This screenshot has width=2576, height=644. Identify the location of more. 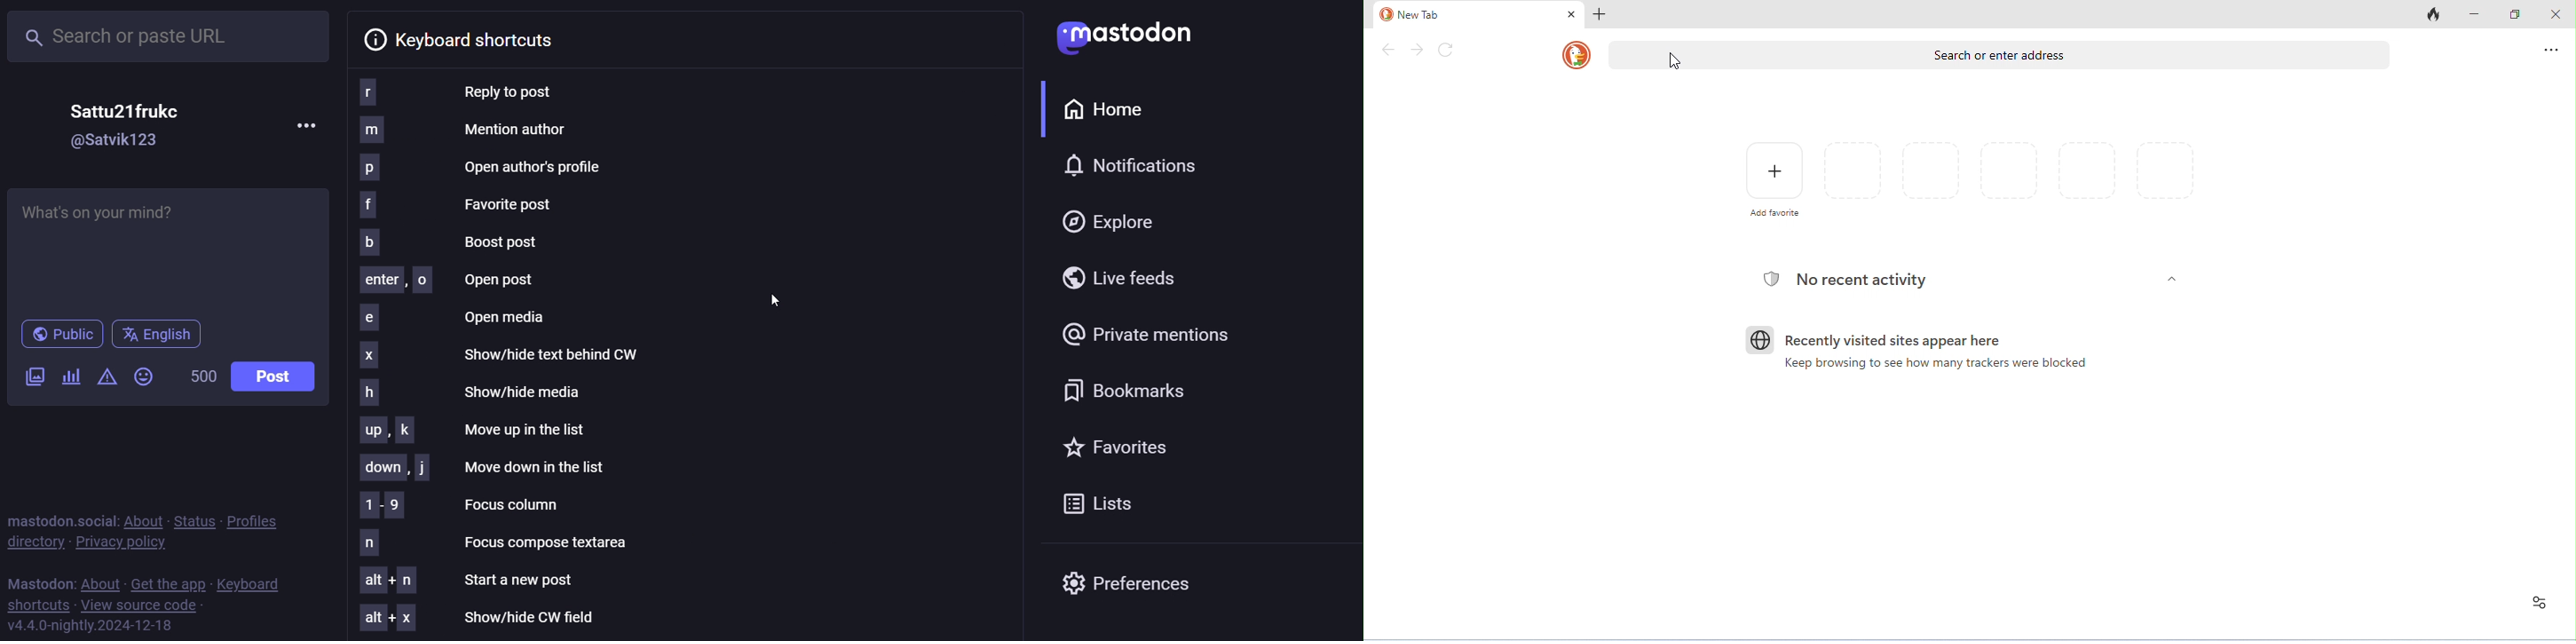
(306, 123).